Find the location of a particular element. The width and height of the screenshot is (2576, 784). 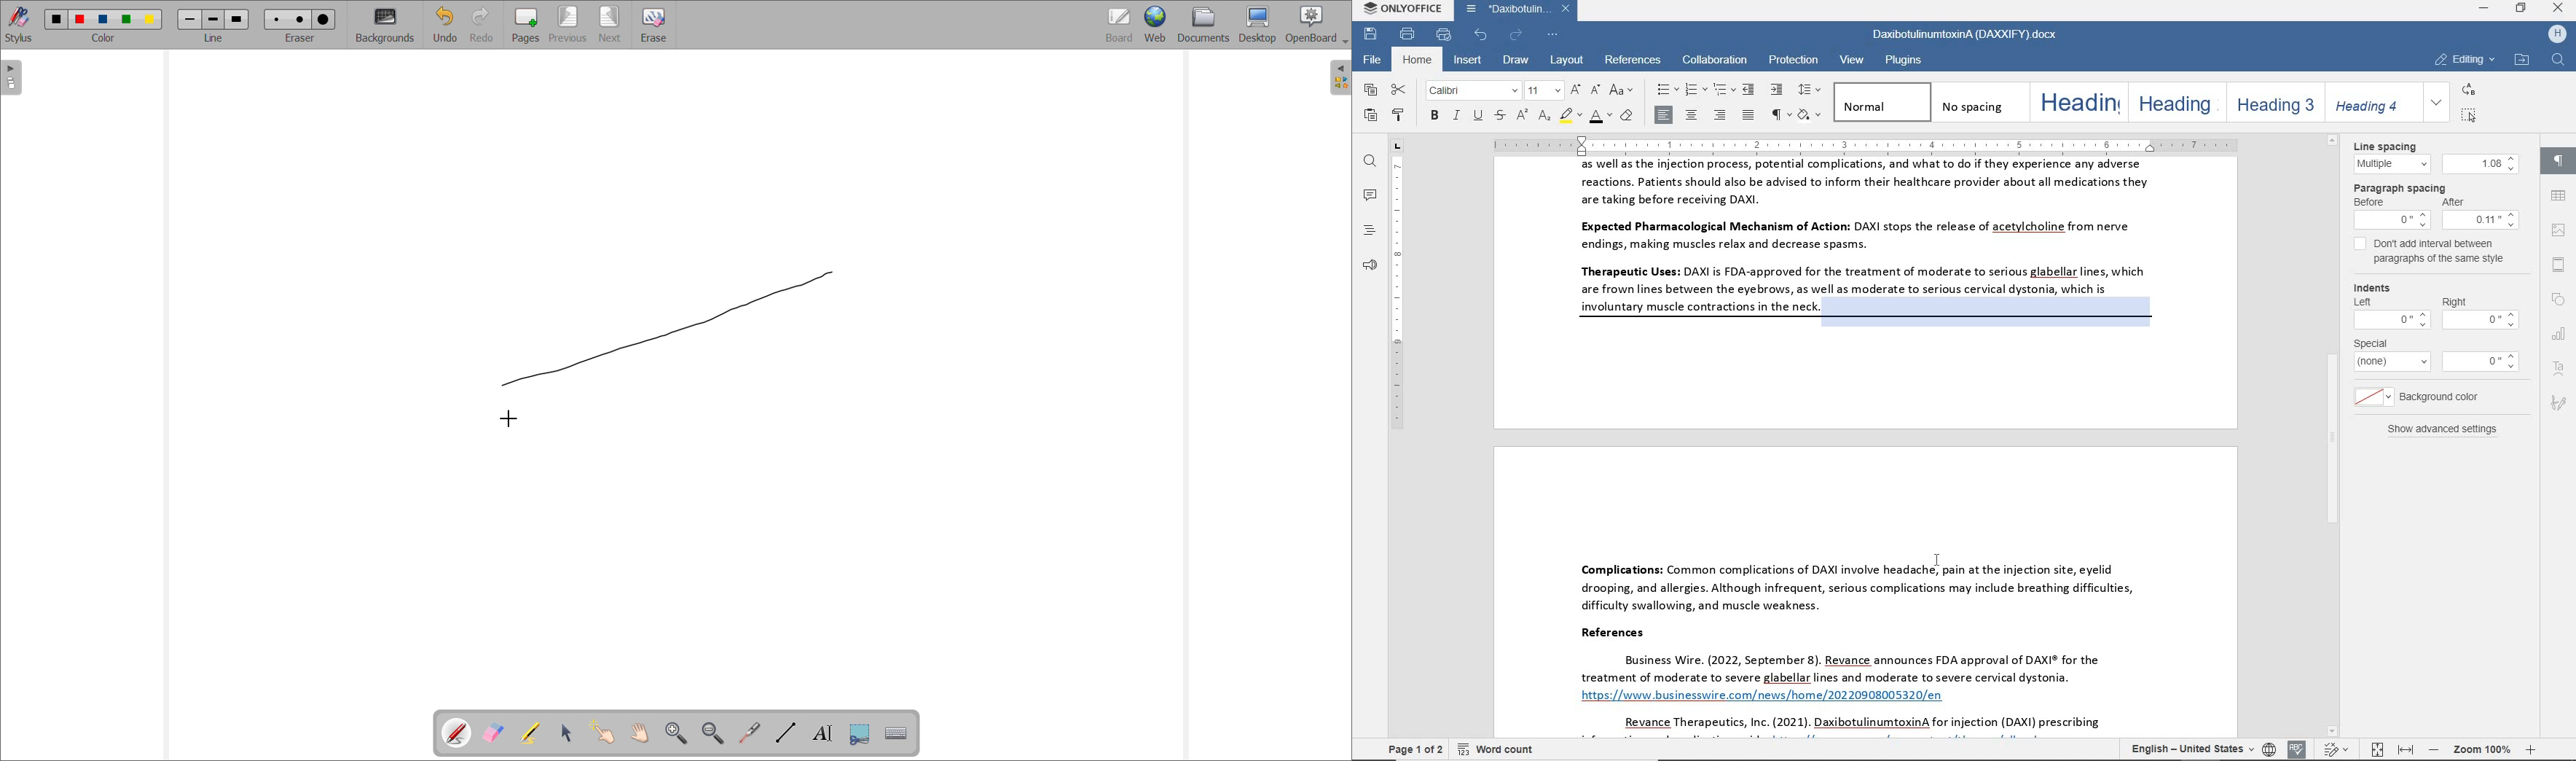

replace is located at coordinates (2467, 89).